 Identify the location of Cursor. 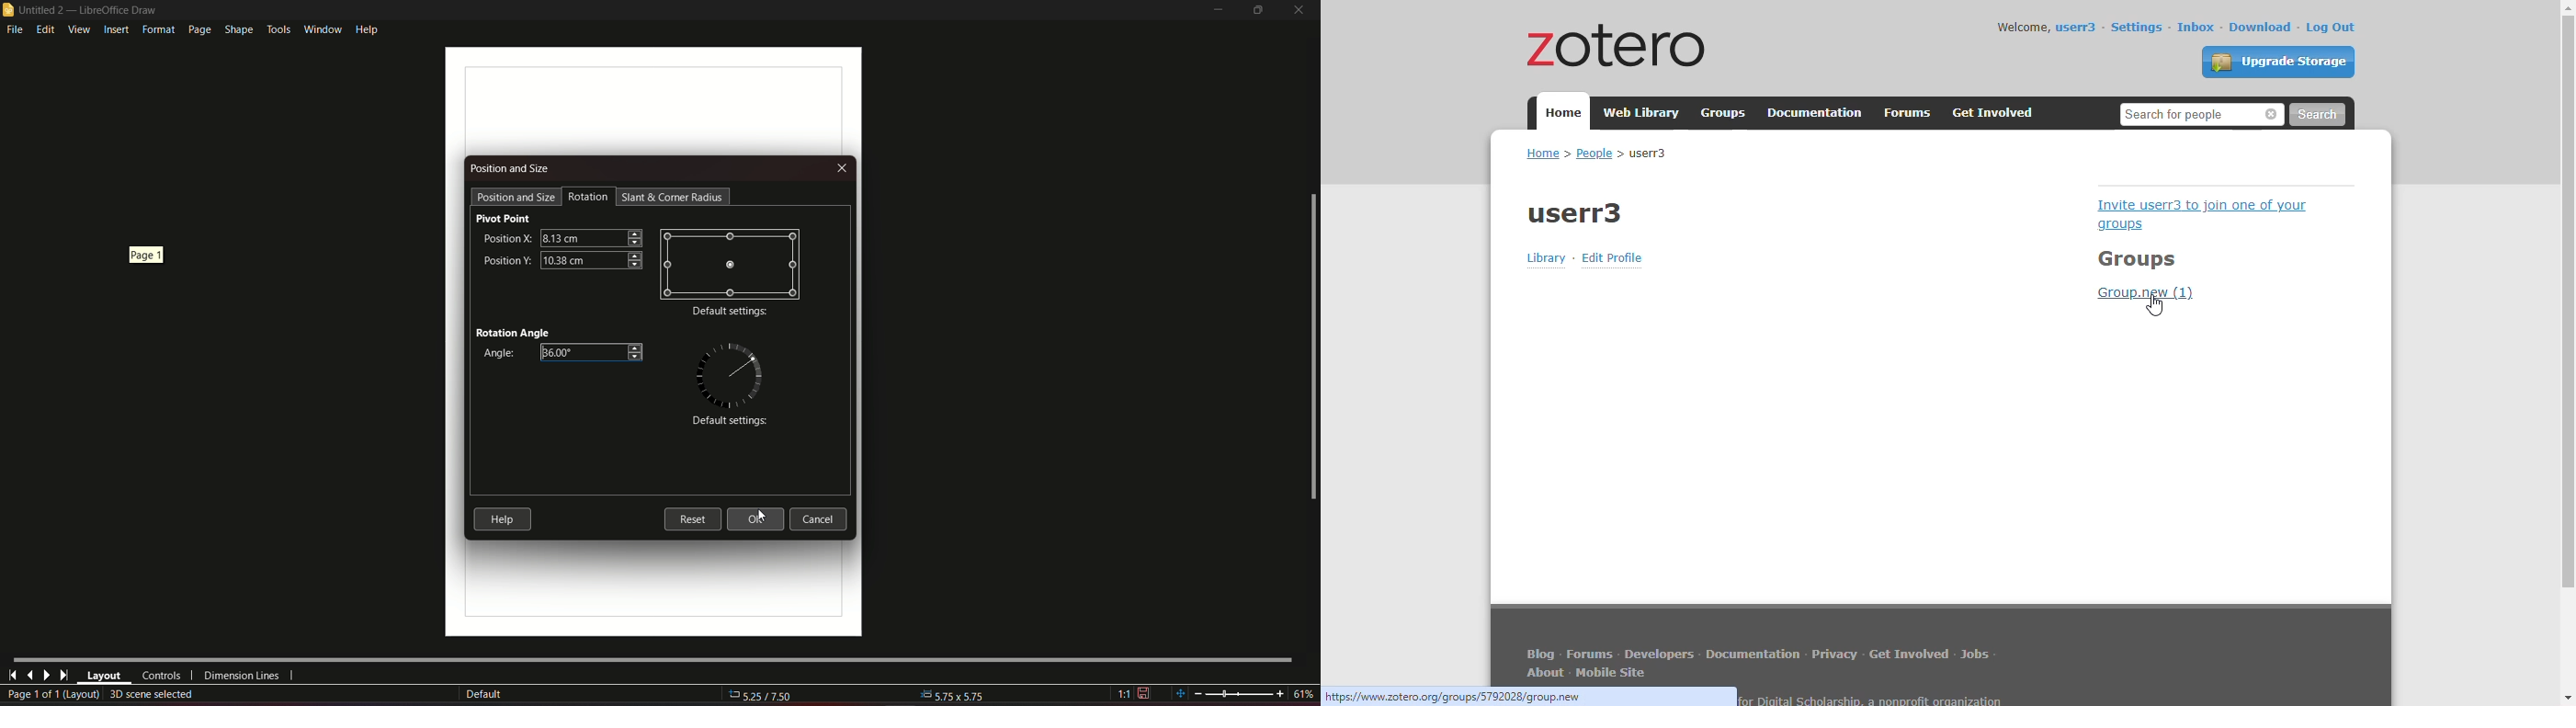
(758, 516).